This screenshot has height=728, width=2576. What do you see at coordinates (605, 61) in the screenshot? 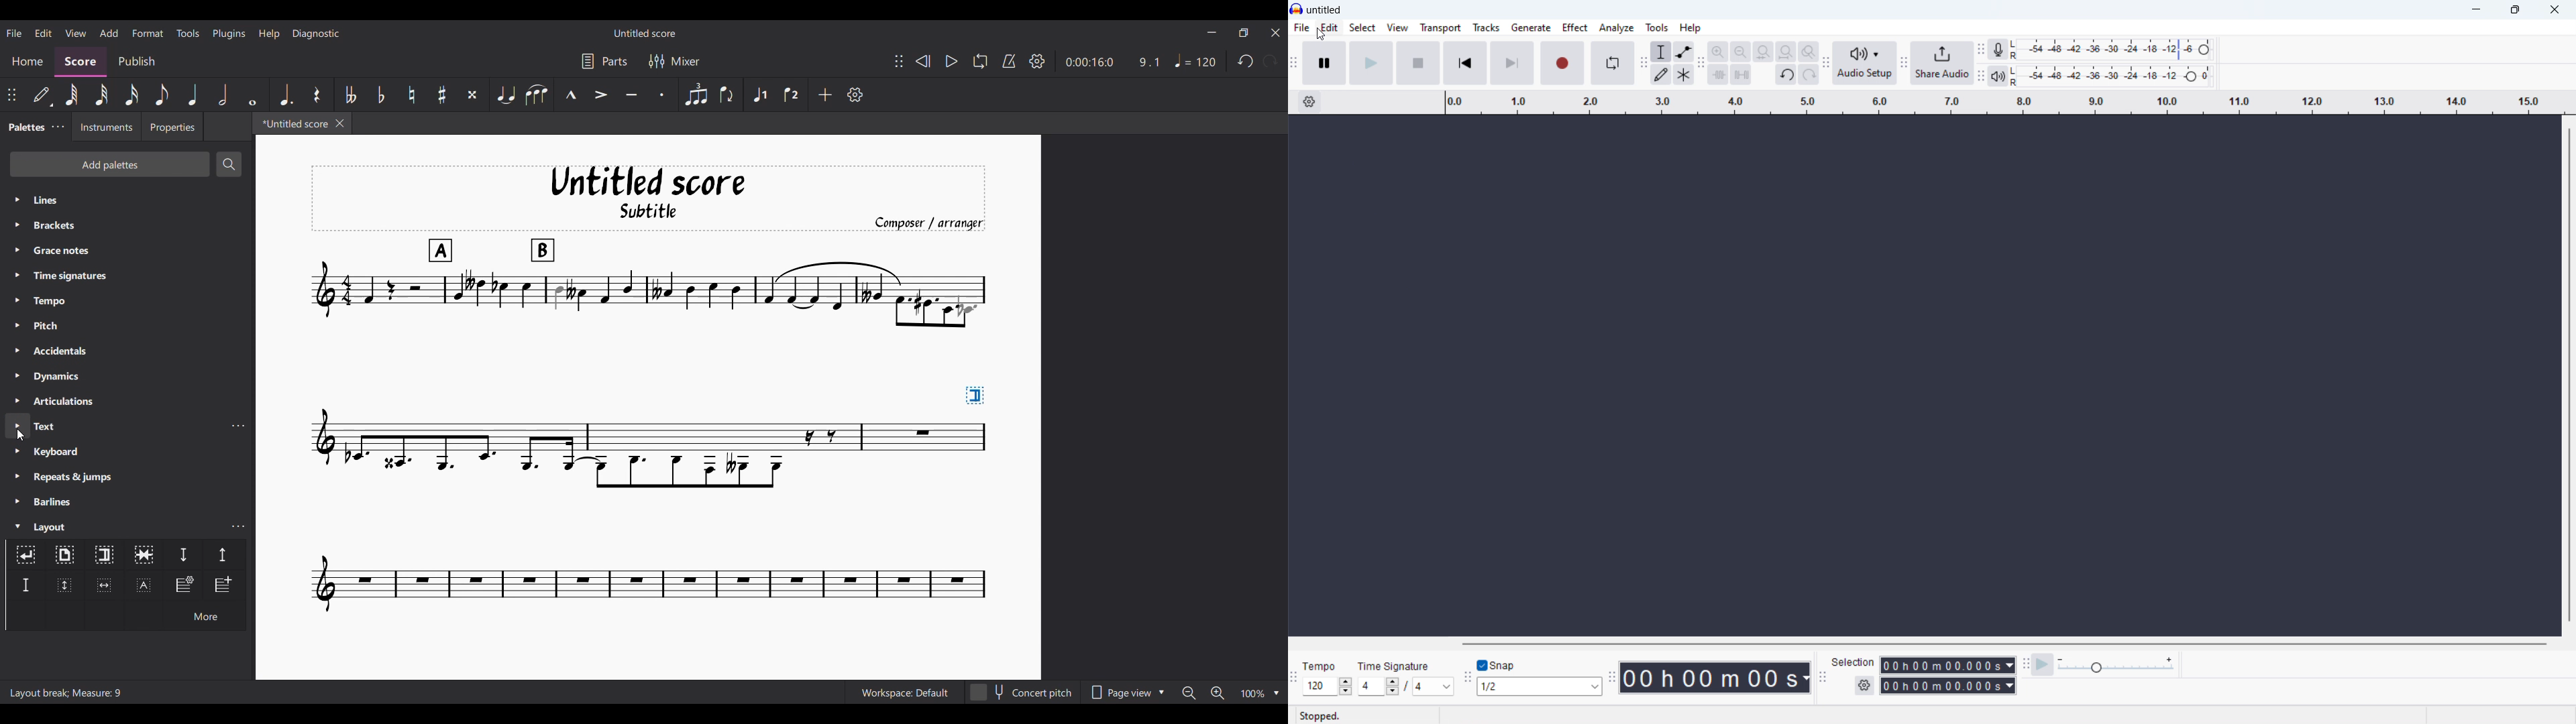
I see `Parts settings` at bounding box center [605, 61].